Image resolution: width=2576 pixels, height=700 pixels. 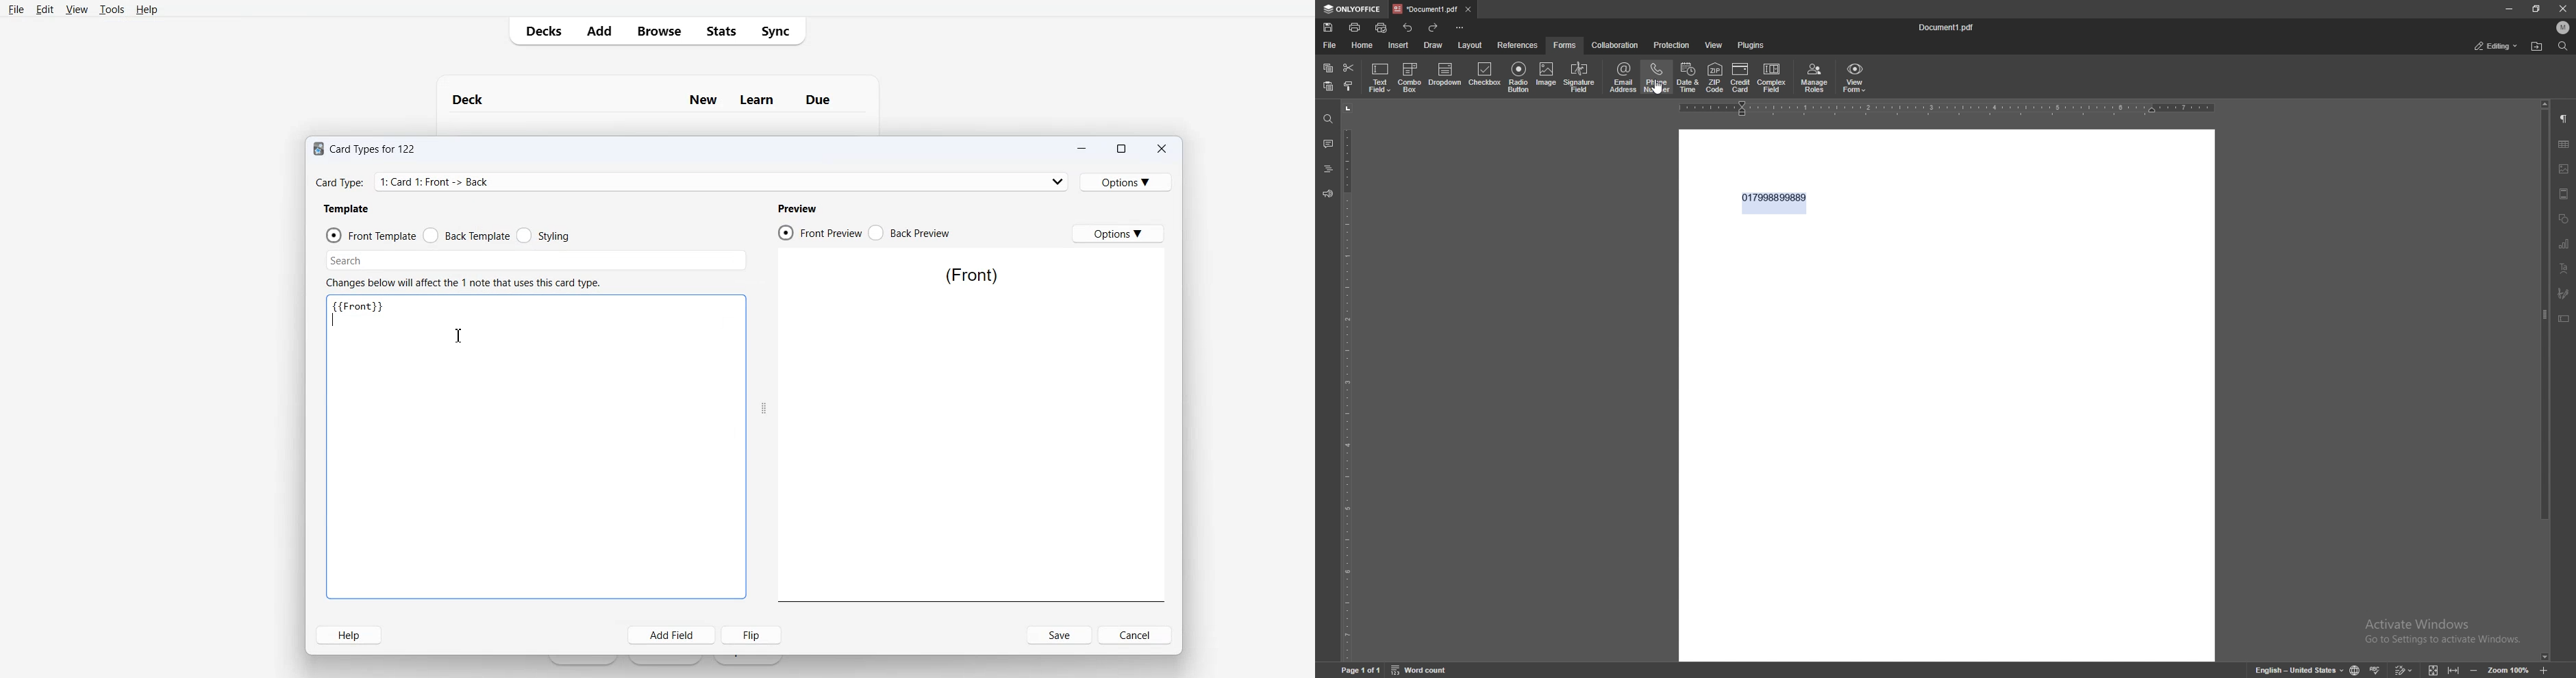 I want to click on Page 1 of 1, so click(x=1362, y=670).